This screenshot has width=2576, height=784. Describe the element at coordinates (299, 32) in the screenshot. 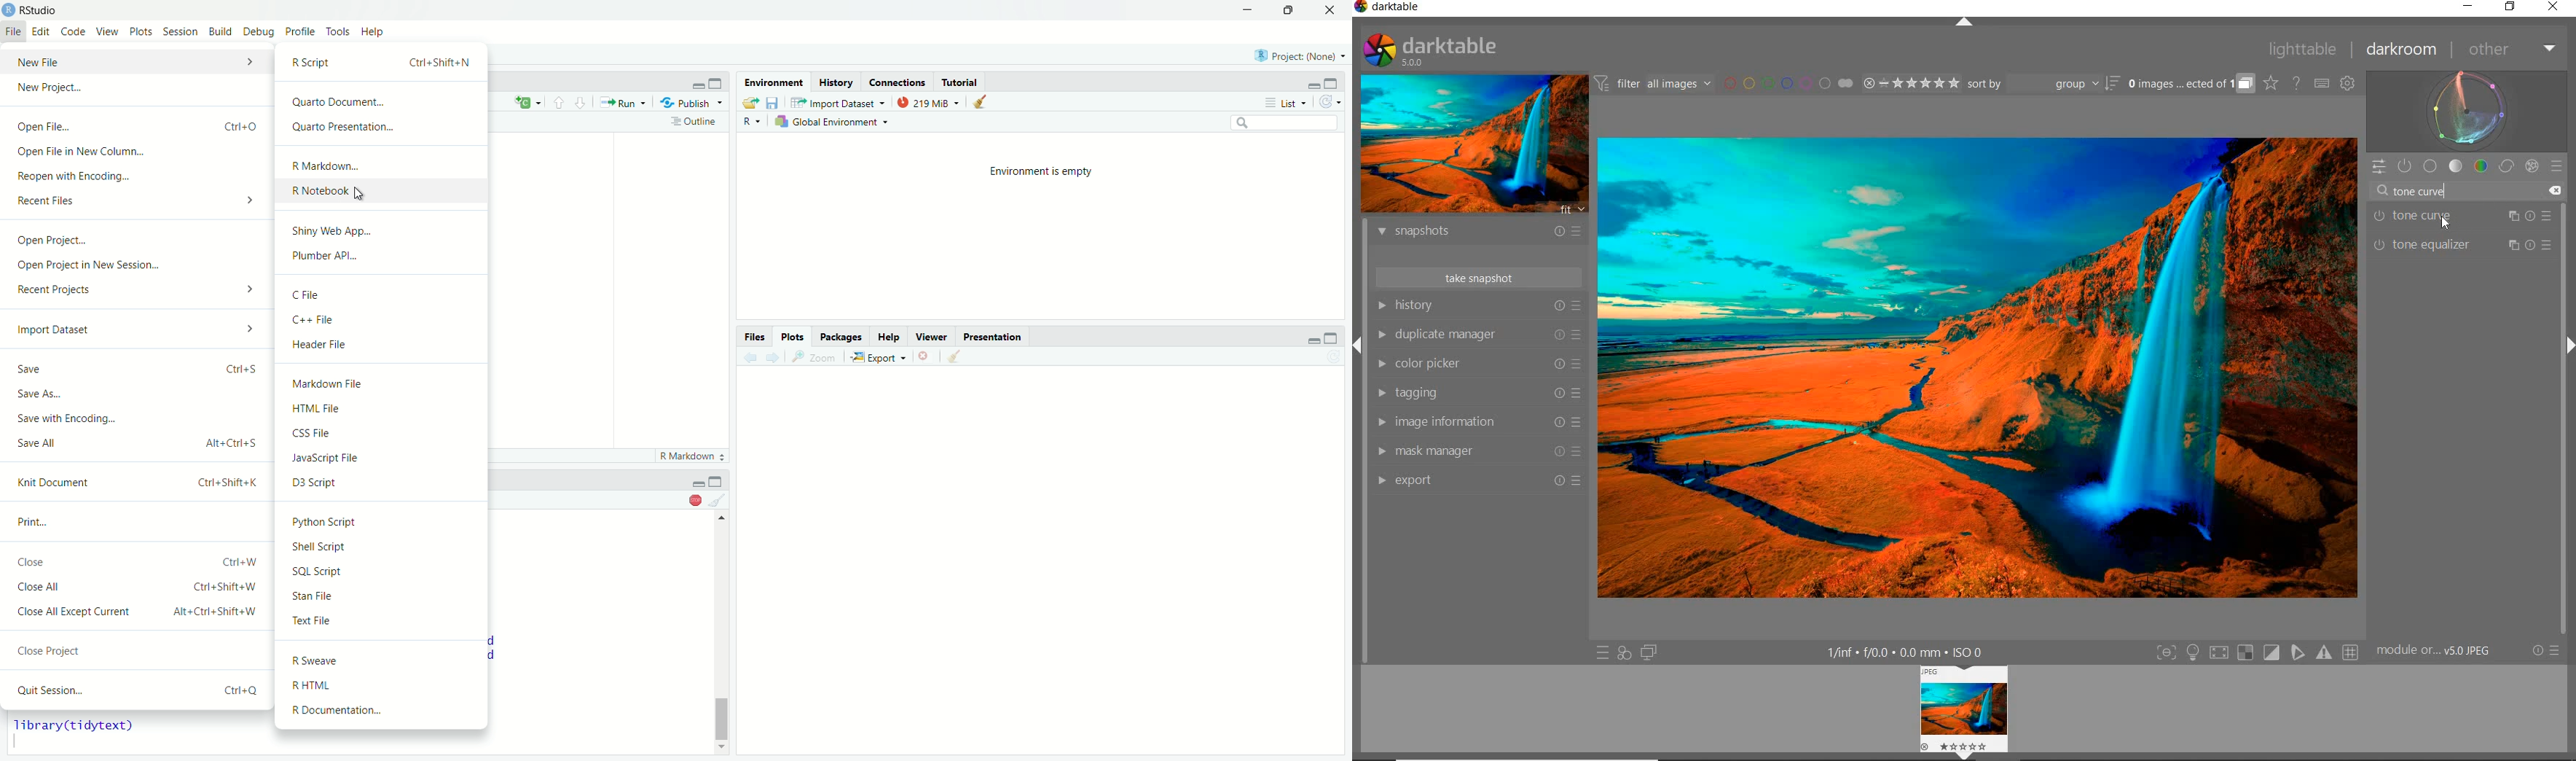

I see `Profile` at that location.